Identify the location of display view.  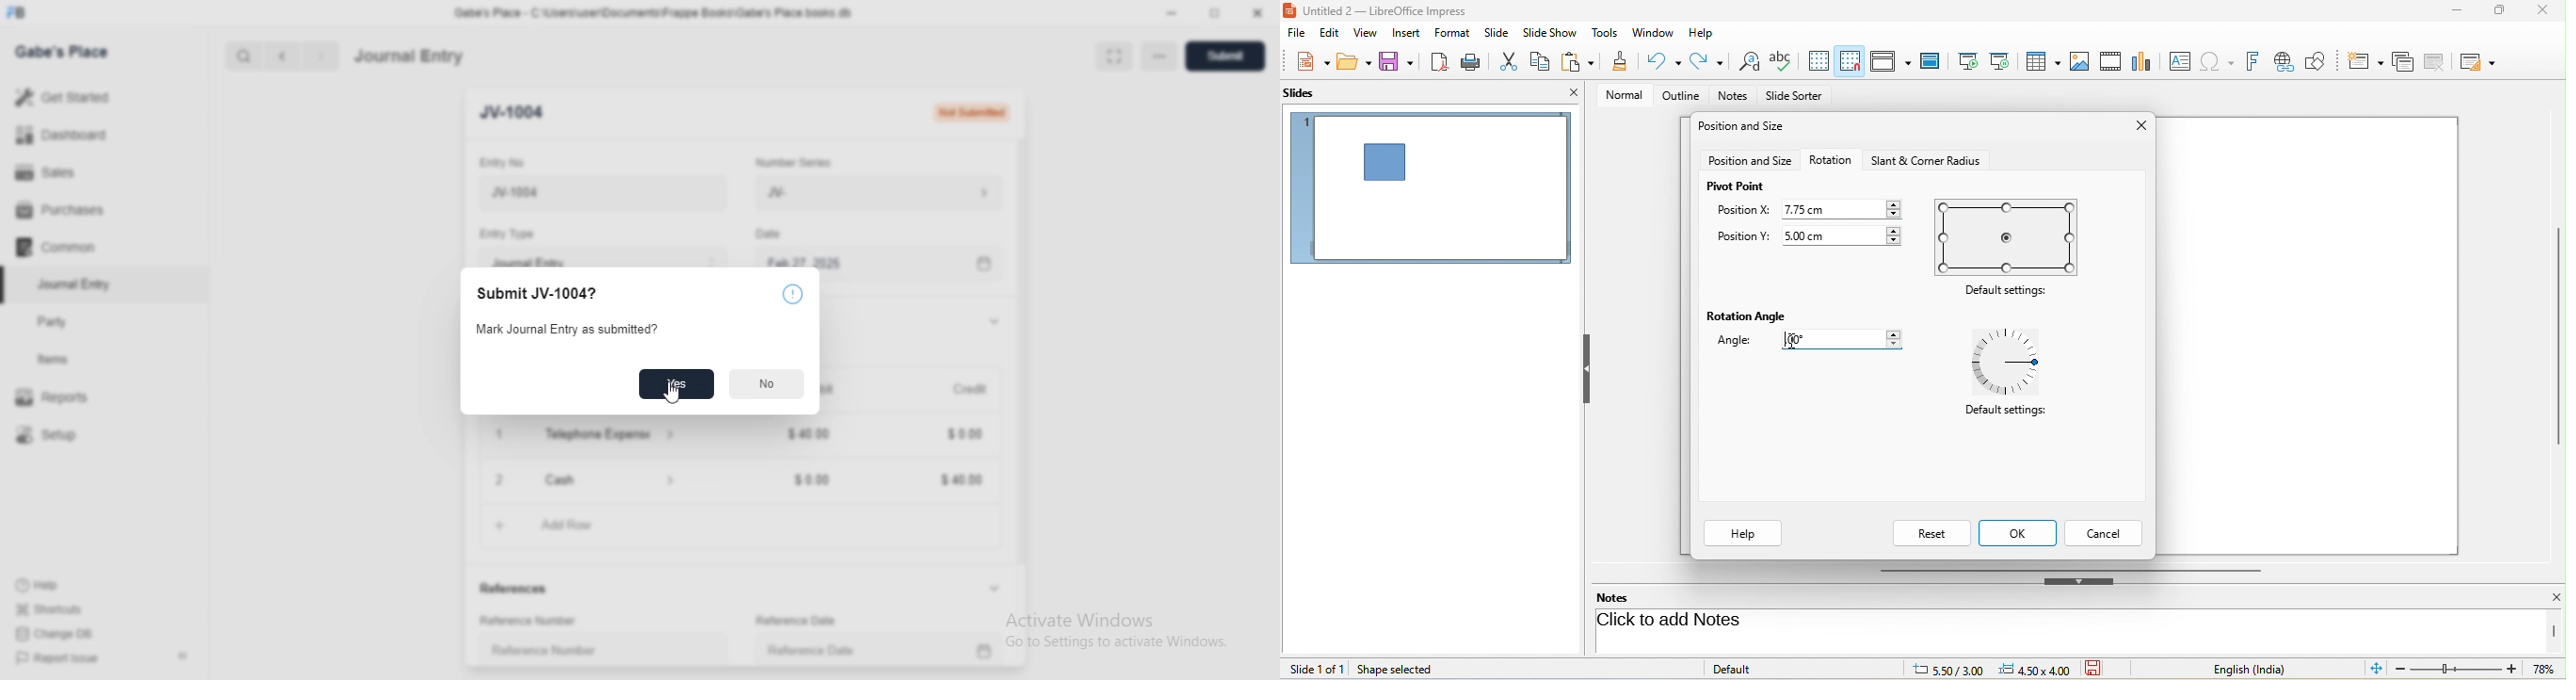
(1890, 60).